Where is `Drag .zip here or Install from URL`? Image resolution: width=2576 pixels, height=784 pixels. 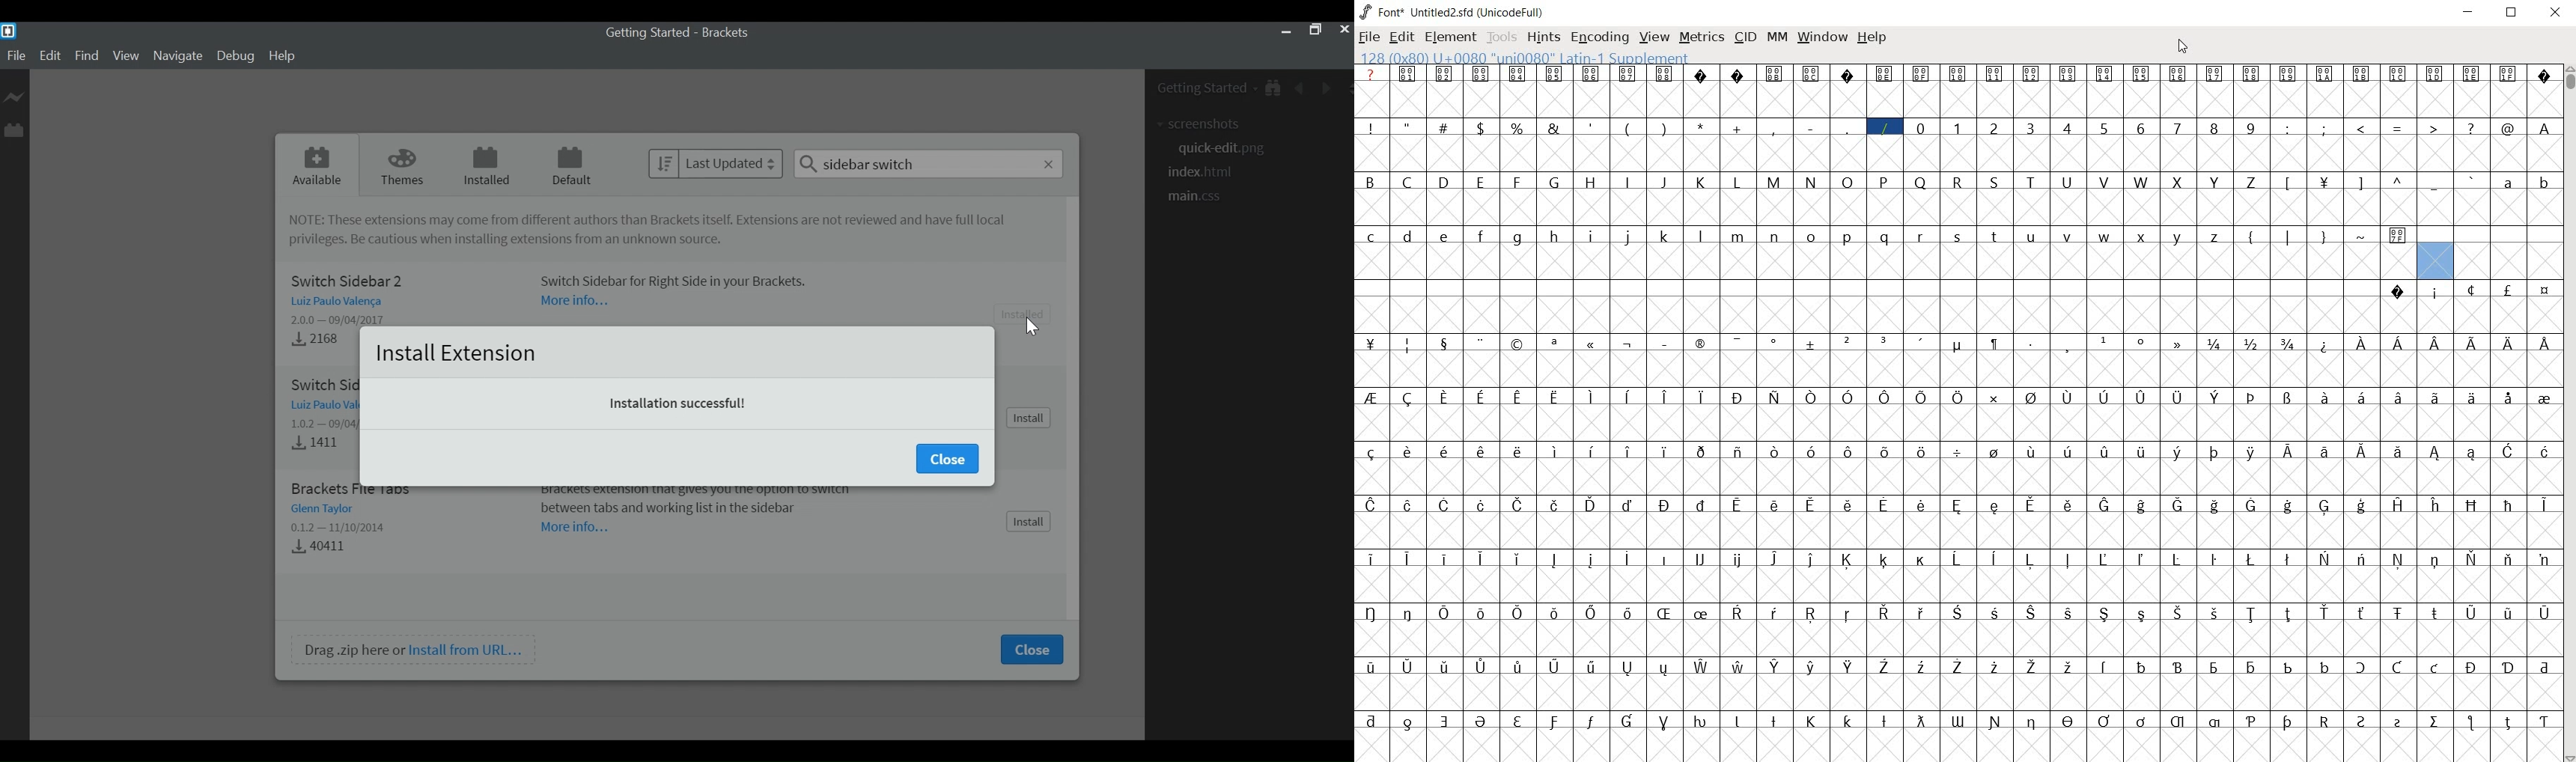 Drag .zip here or Install from URL is located at coordinates (414, 650).